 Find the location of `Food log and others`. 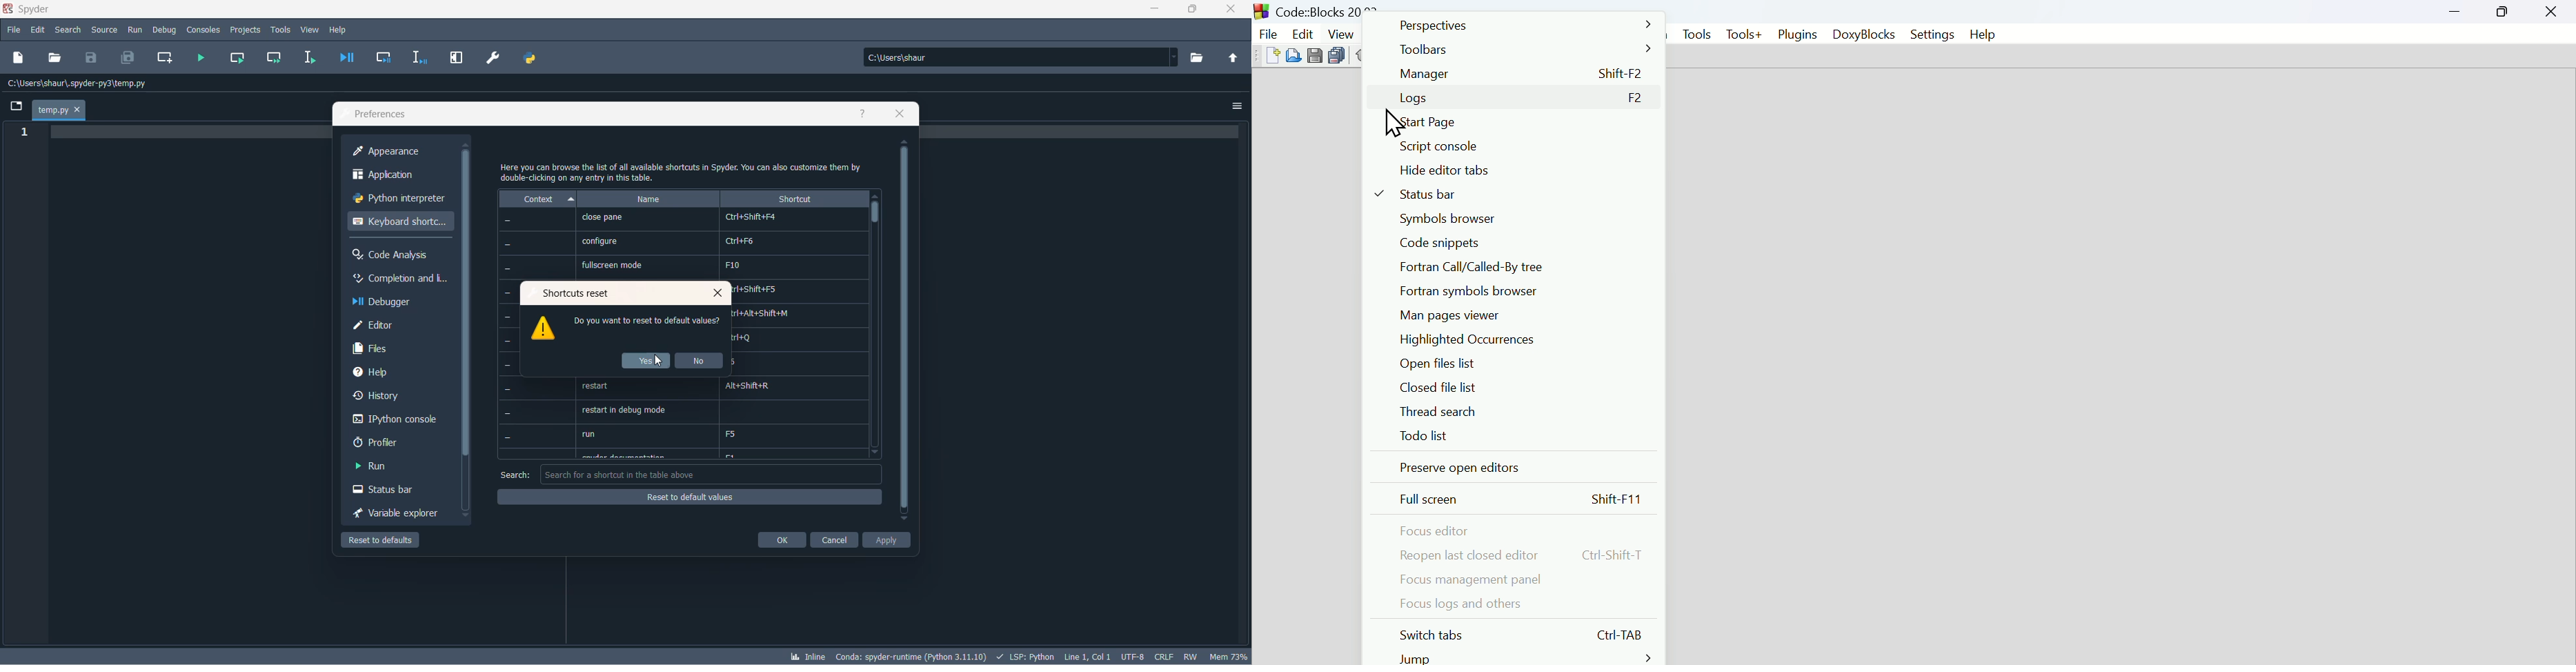

Food log and others is located at coordinates (1528, 602).